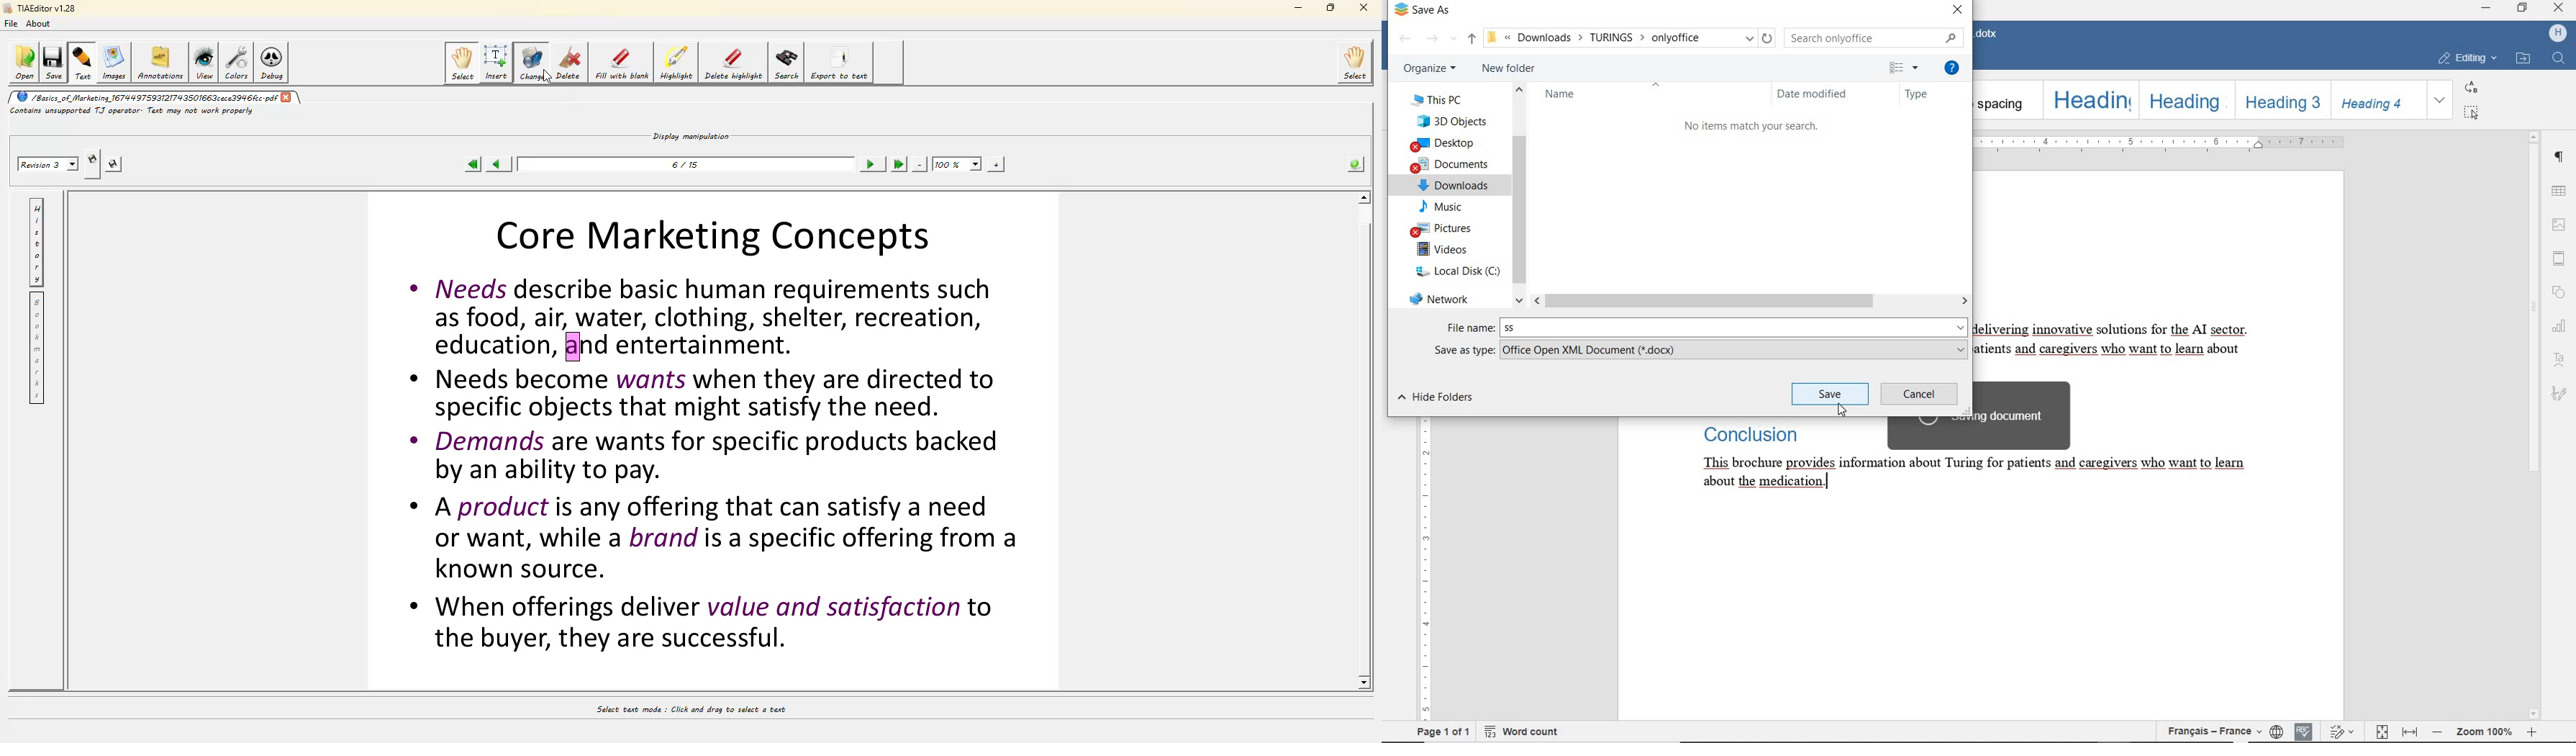 Image resolution: width=2576 pixels, height=756 pixels. I want to click on CHART, so click(2562, 328).